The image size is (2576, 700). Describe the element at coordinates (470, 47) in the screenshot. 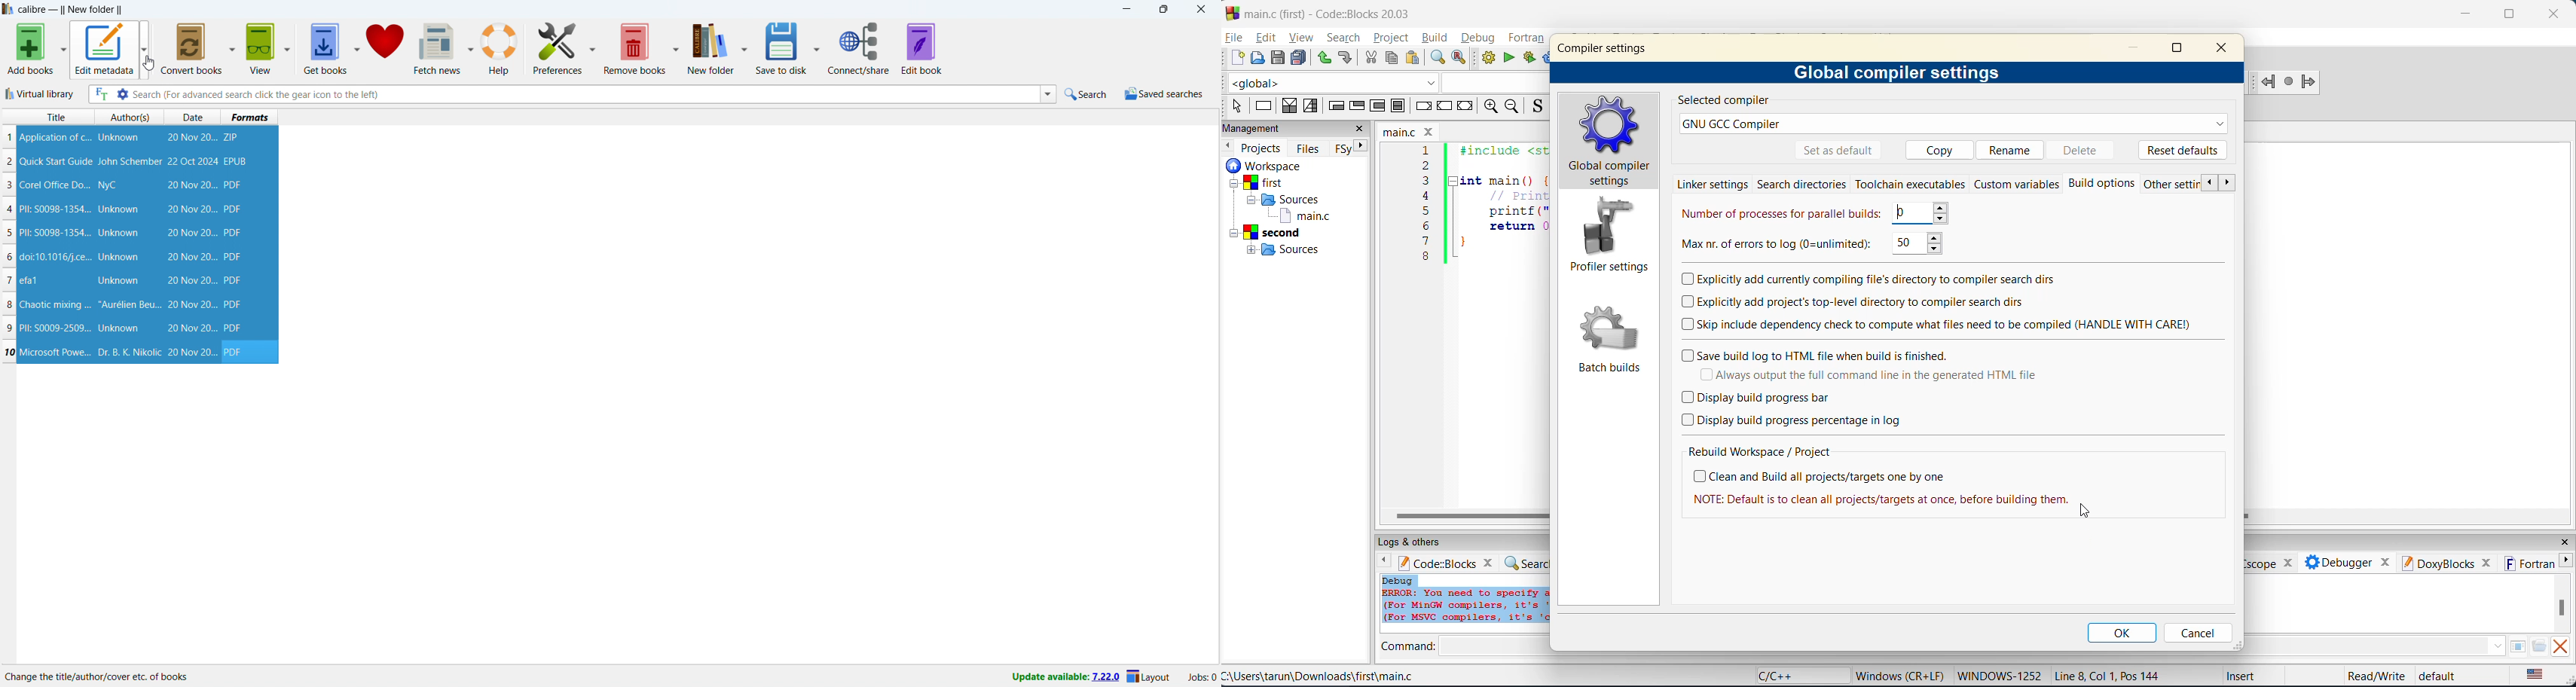

I see `fetch new options` at that location.